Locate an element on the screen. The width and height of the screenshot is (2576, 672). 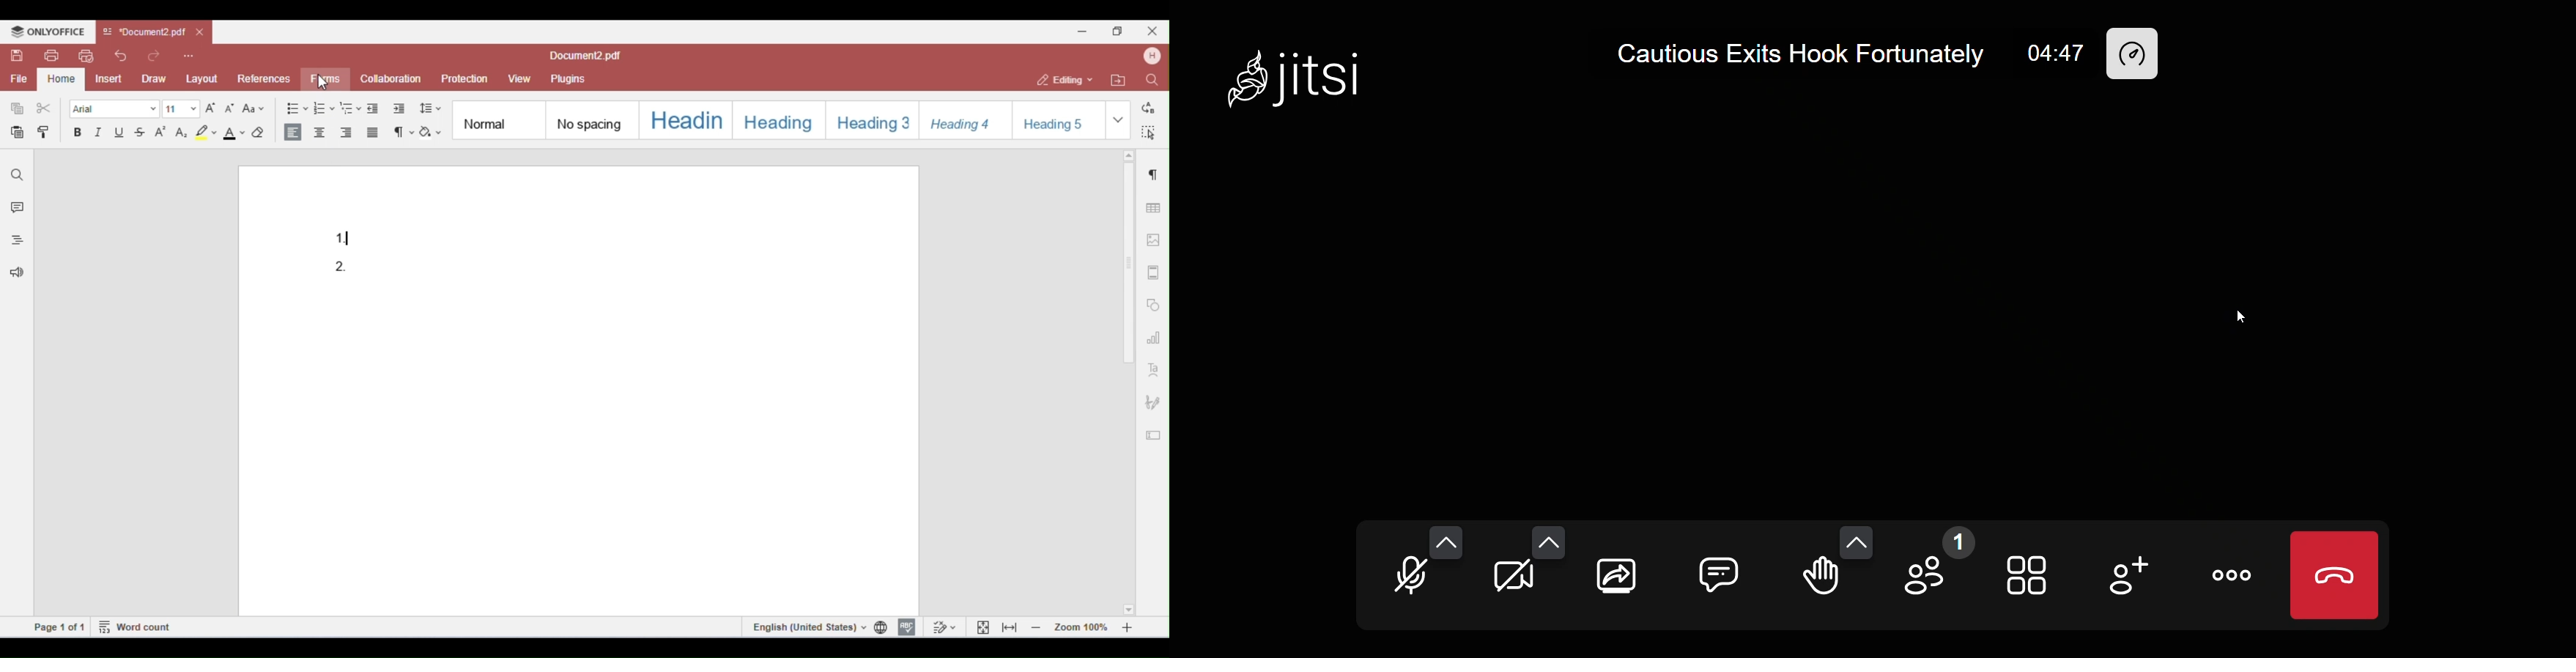
more camera option is located at coordinates (1550, 544).